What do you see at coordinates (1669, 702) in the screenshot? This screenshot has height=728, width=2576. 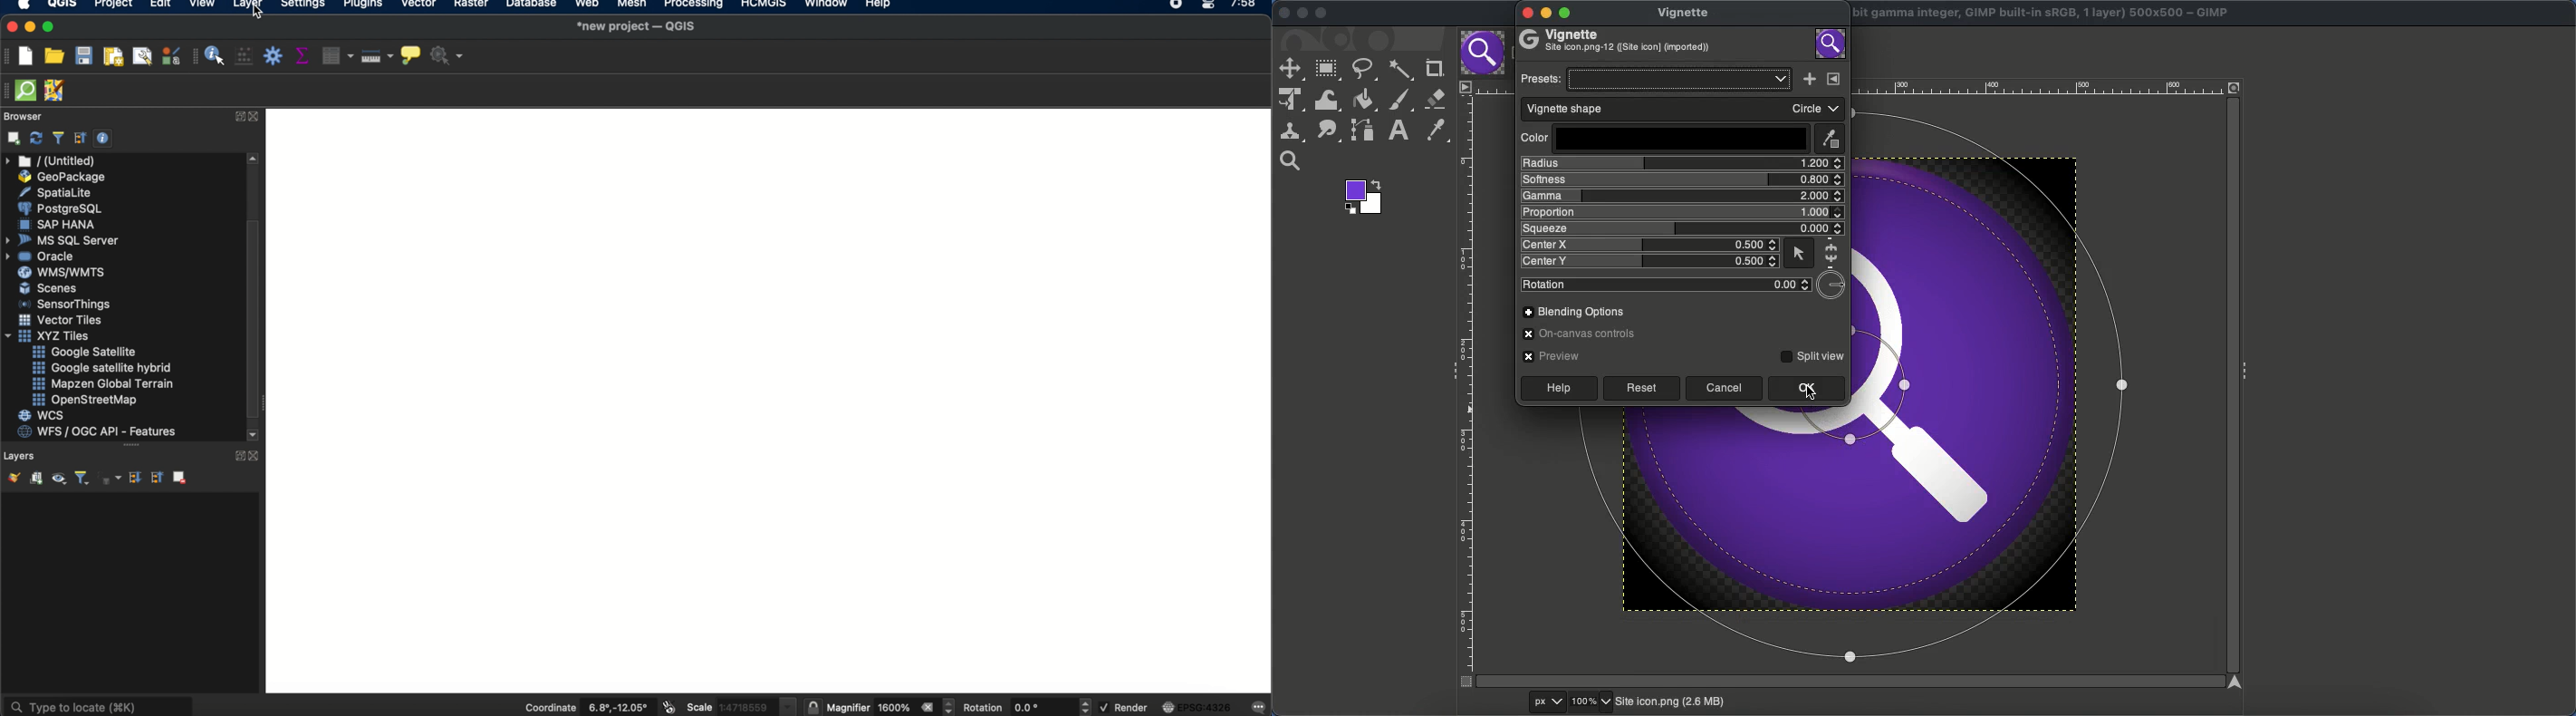 I see `Image` at bounding box center [1669, 702].